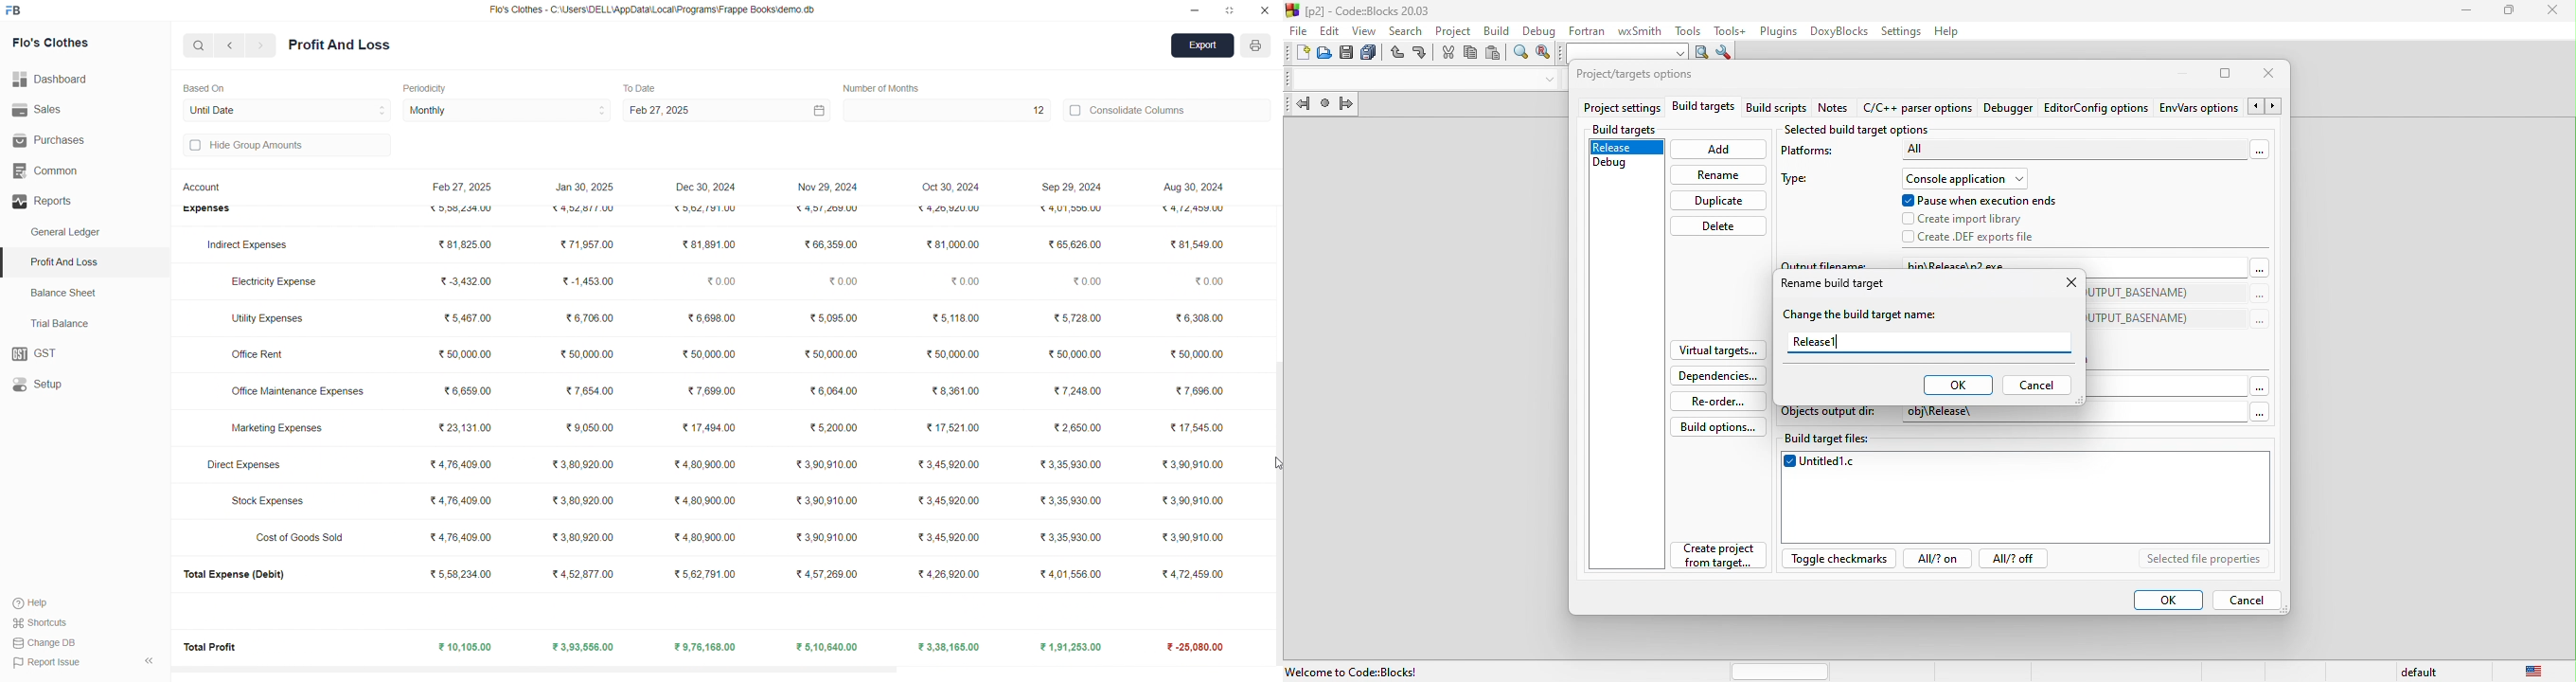 The height and width of the screenshot is (700, 2576). I want to click on close, so click(2068, 285).